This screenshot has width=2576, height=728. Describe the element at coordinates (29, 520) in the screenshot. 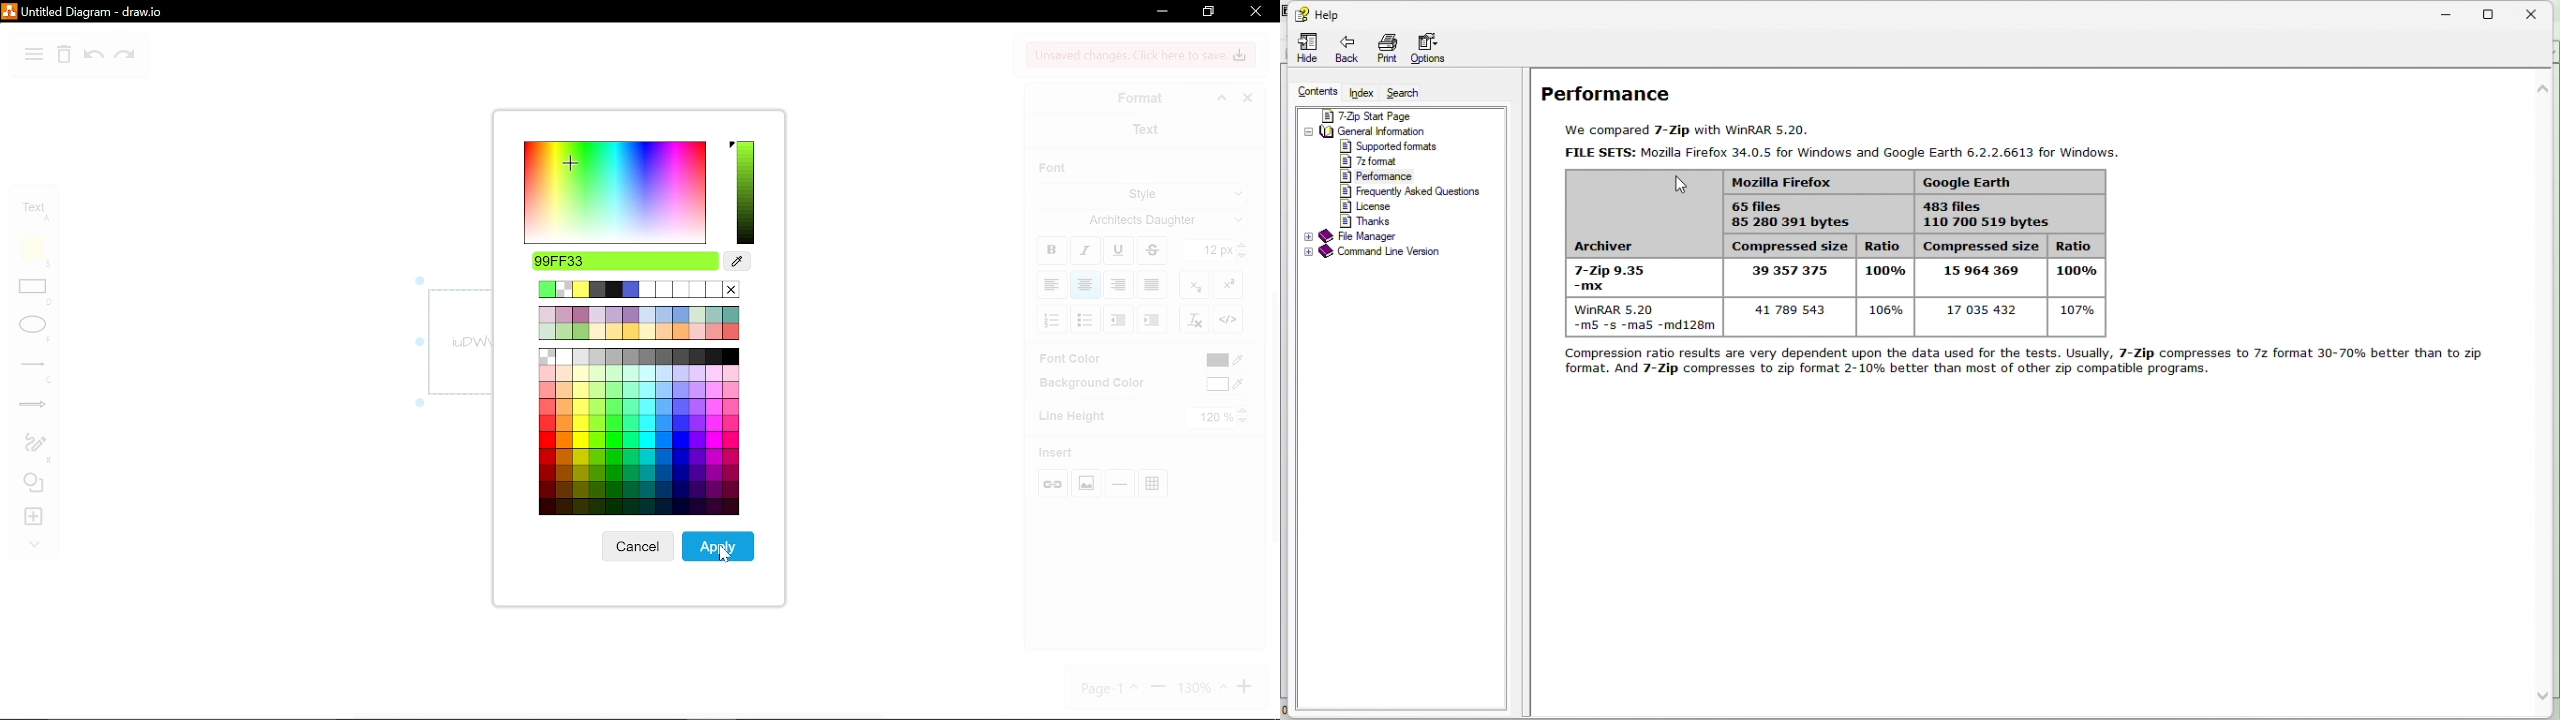

I see `insert` at that location.